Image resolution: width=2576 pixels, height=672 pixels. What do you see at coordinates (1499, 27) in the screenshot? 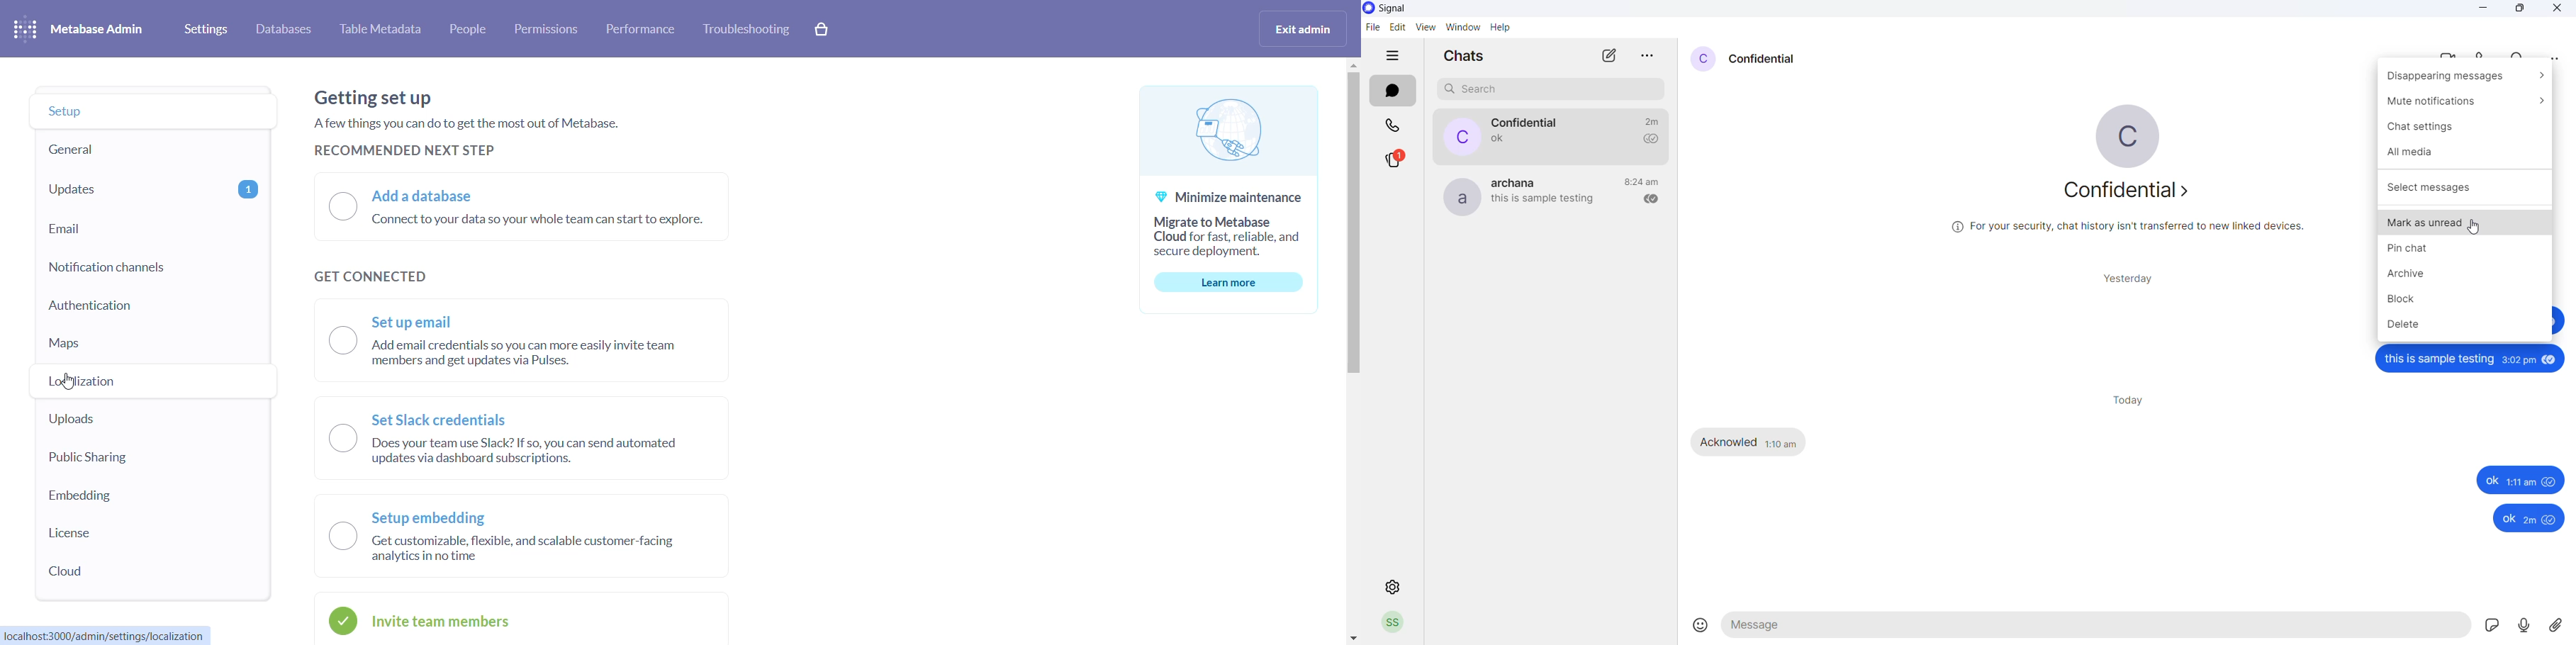
I see `help` at bounding box center [1499, 27].